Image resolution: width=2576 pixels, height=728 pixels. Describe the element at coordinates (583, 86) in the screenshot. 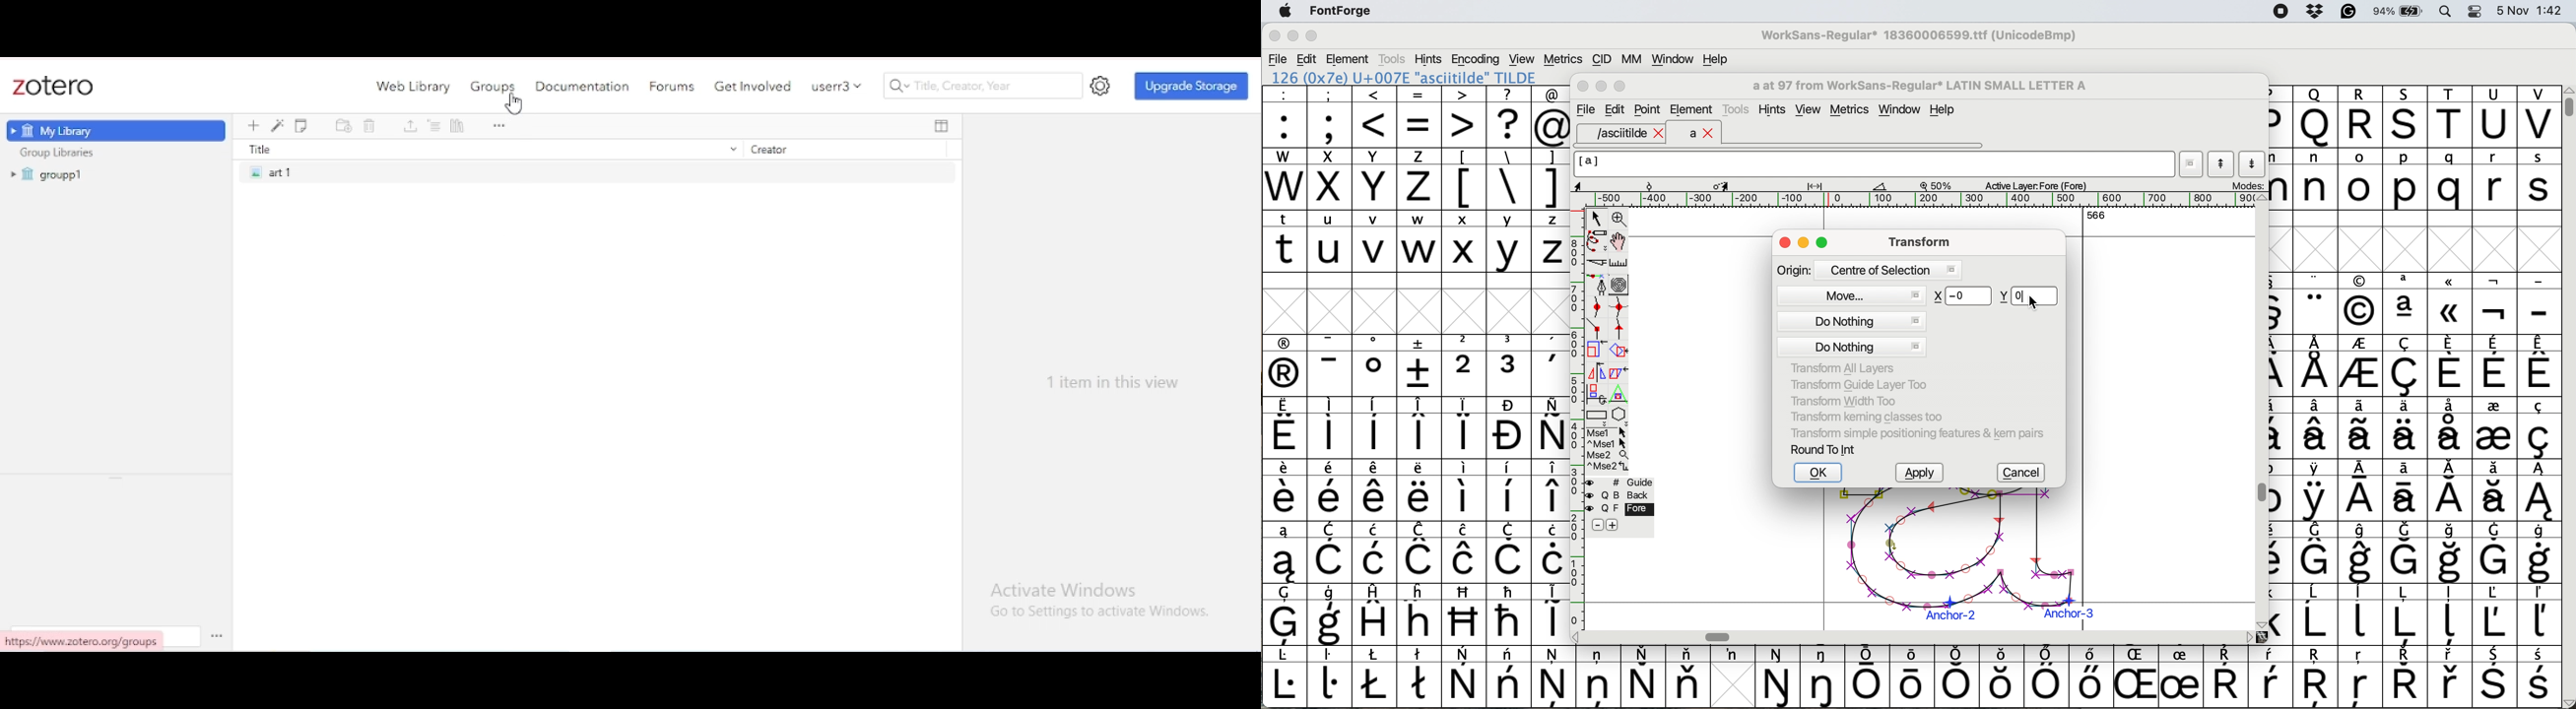

I see `documentation` at that location.